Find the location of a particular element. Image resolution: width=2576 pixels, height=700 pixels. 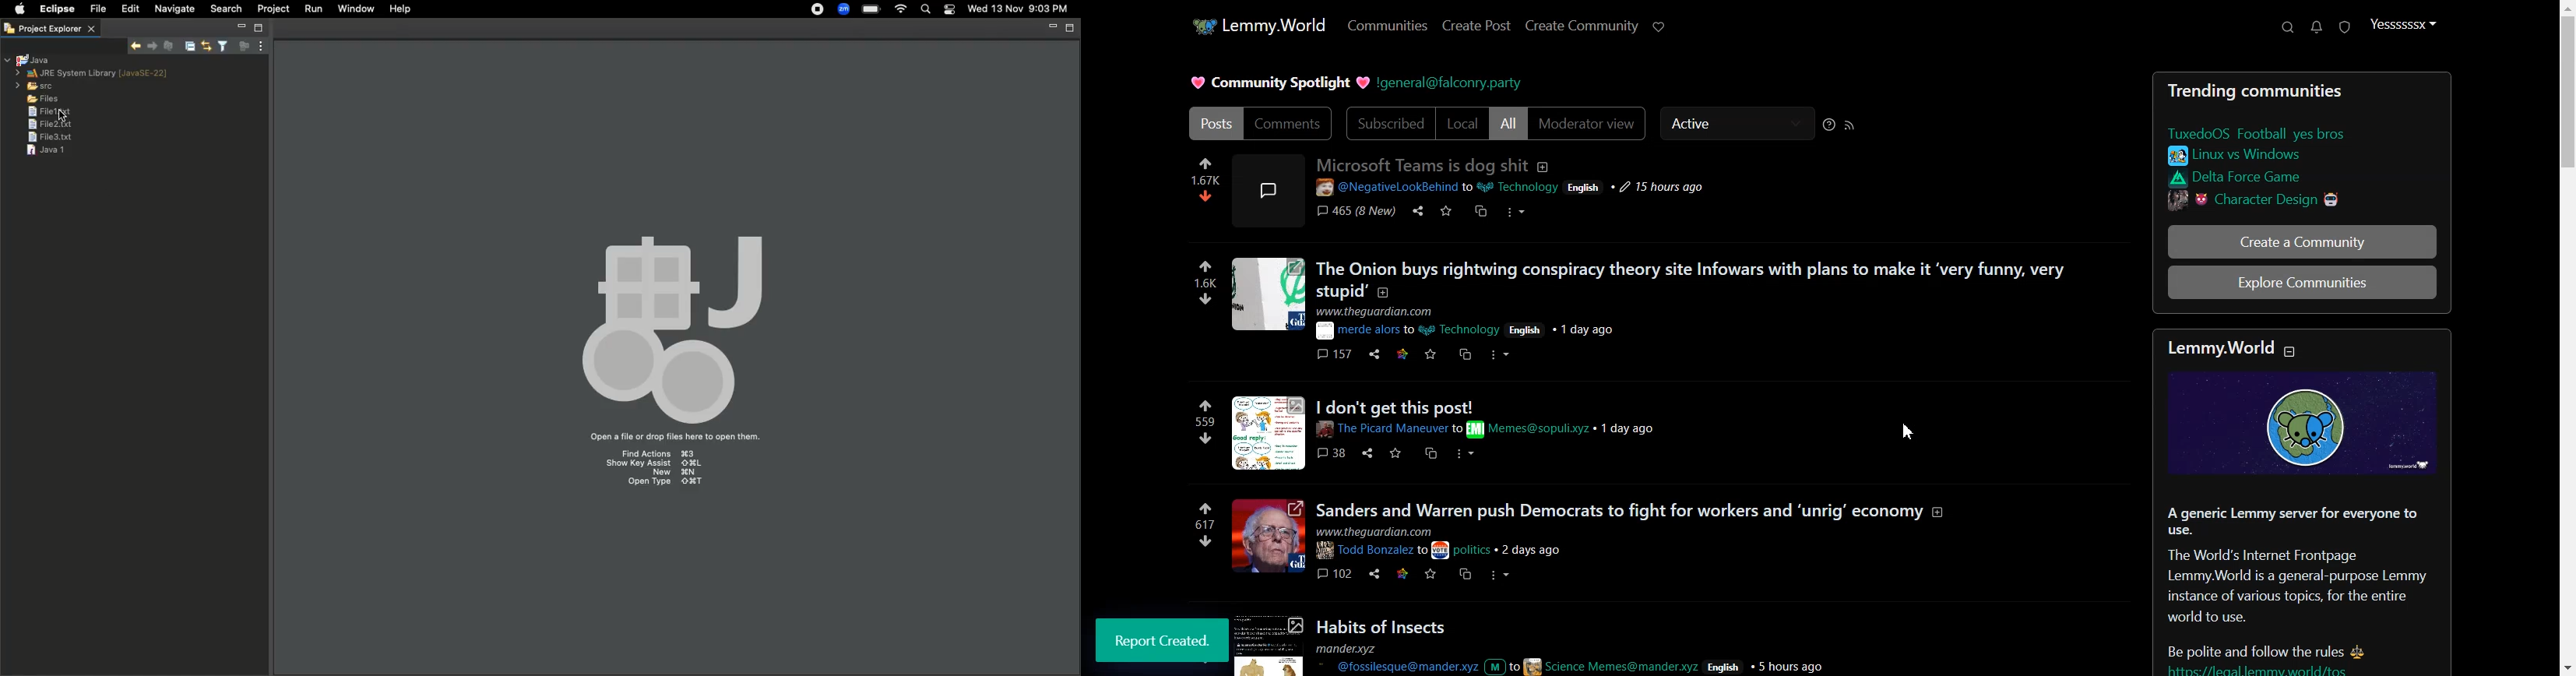

share is located at coordinates (1420, 212).